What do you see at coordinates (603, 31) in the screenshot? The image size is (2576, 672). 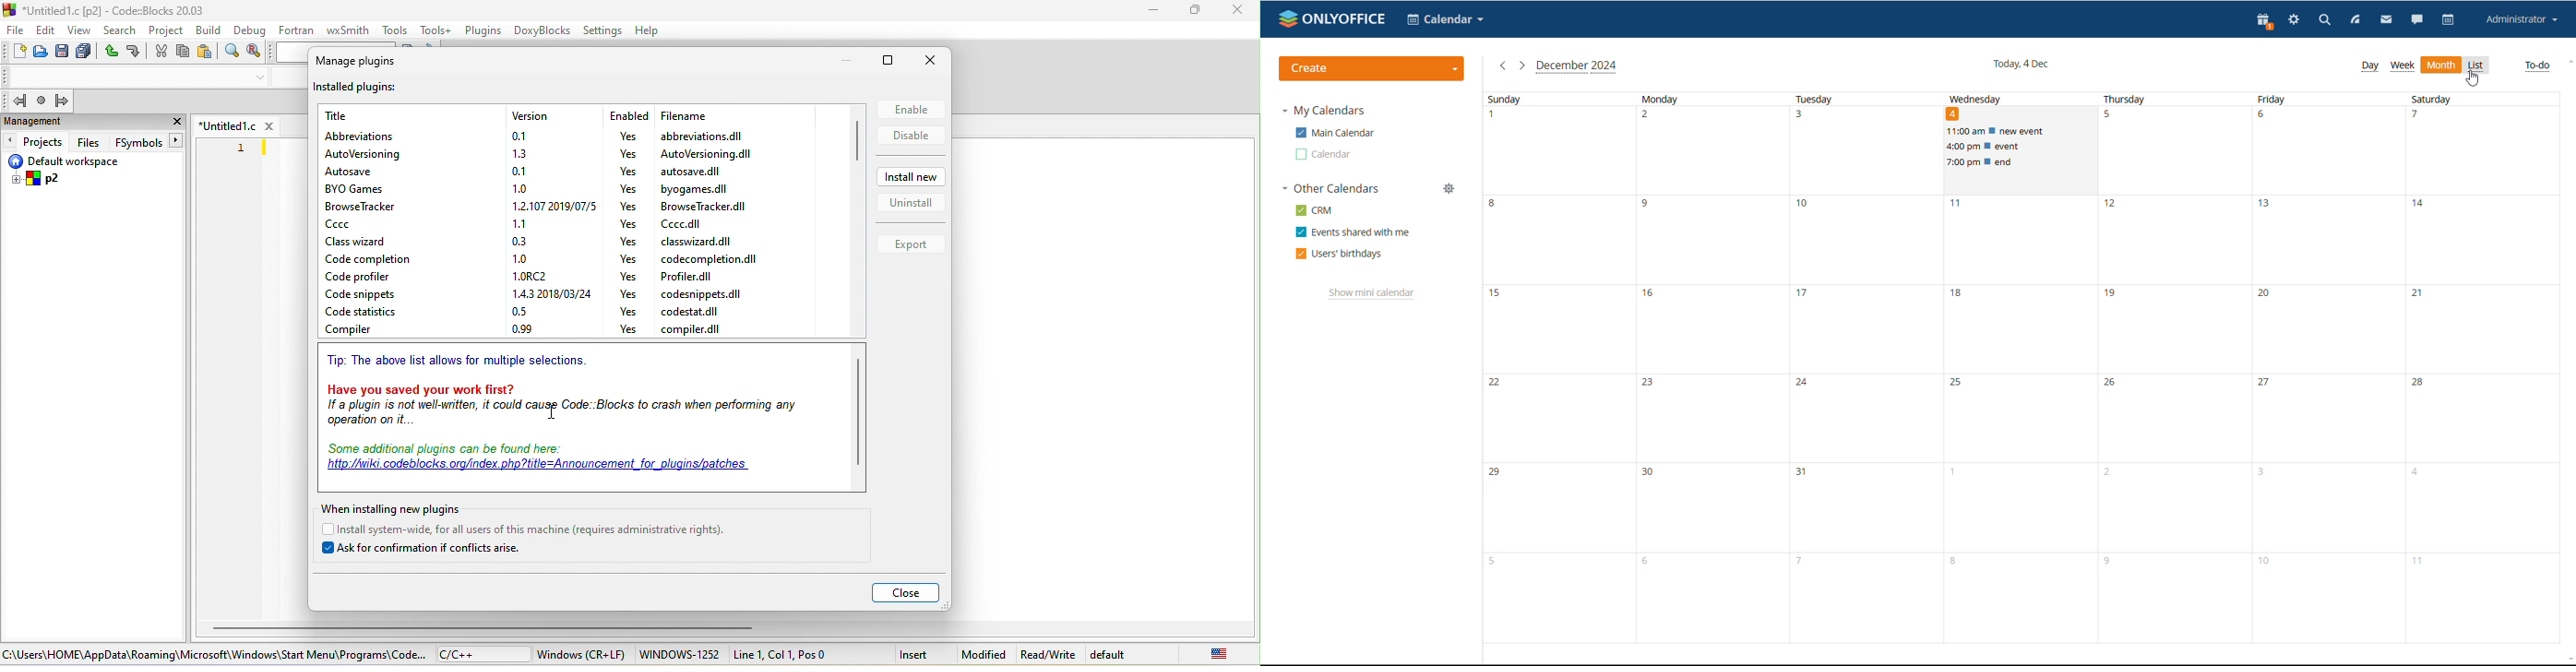 I see `settings` at bounding box center [603, 31].